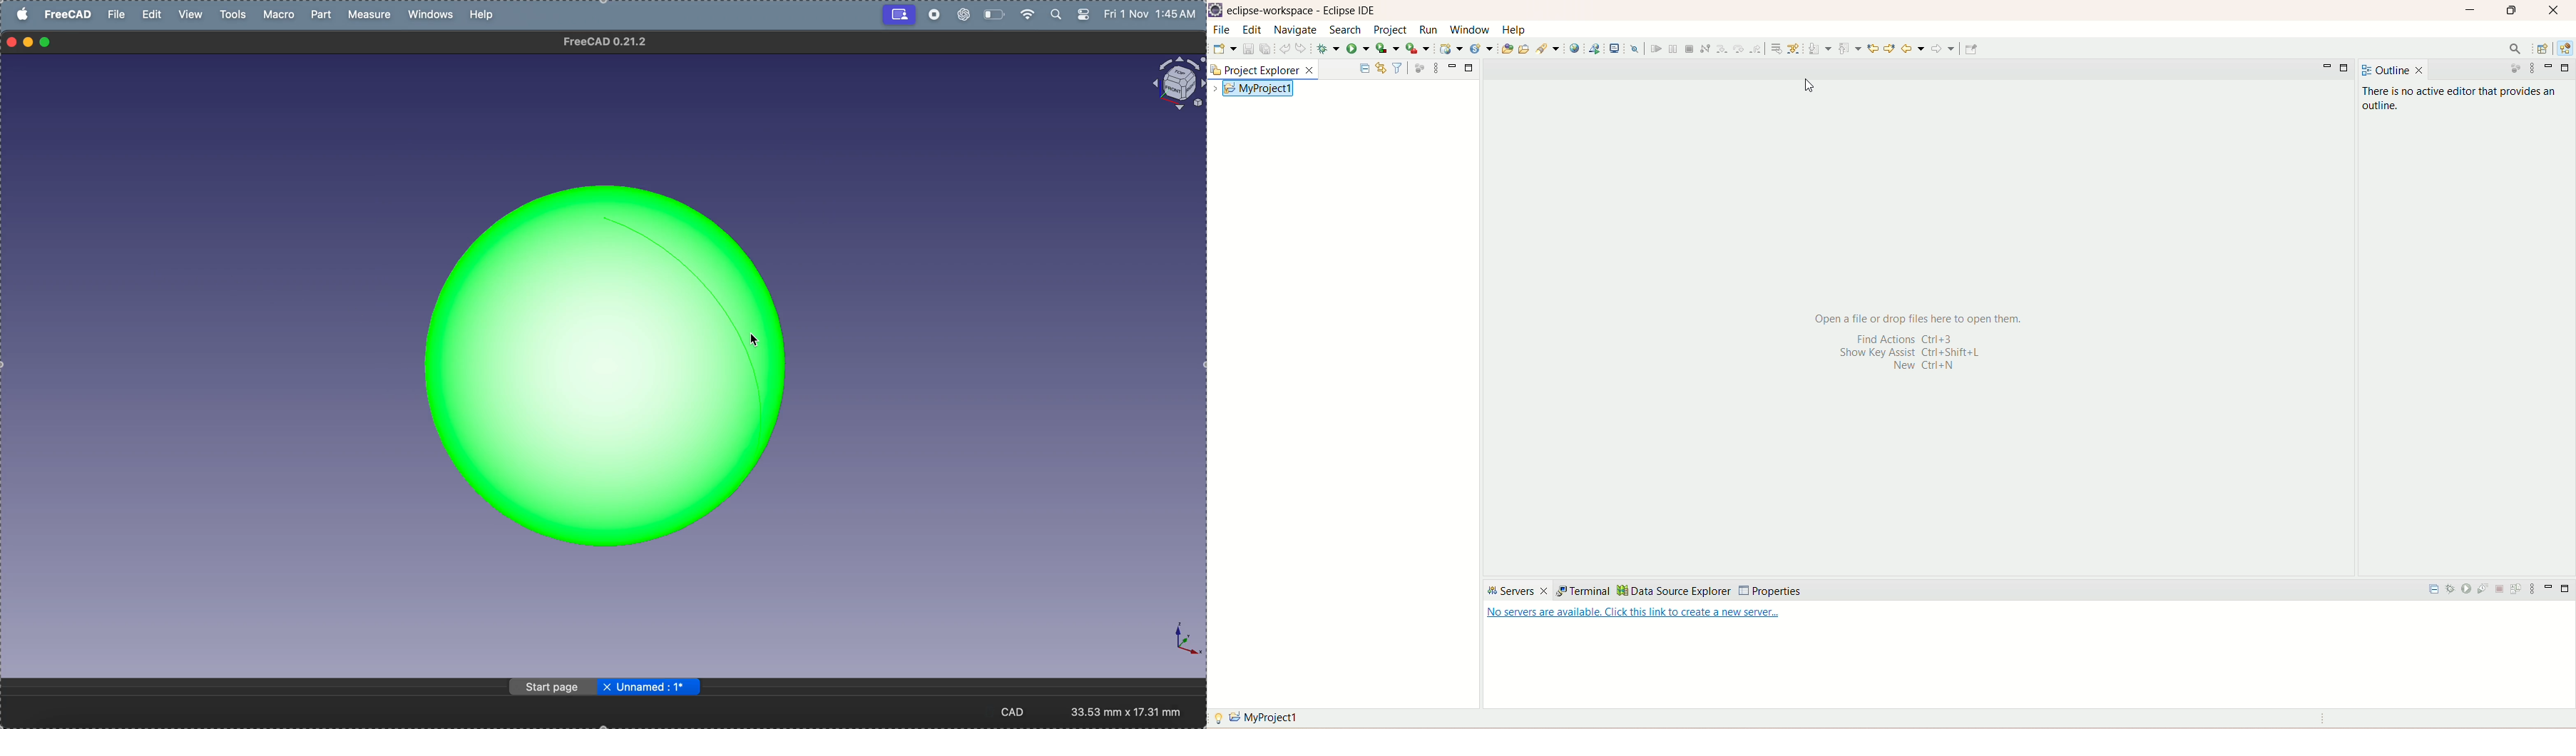  Describe the element at coordinates (1873, 49) in the screenshot. I see `next edit location` at that location.